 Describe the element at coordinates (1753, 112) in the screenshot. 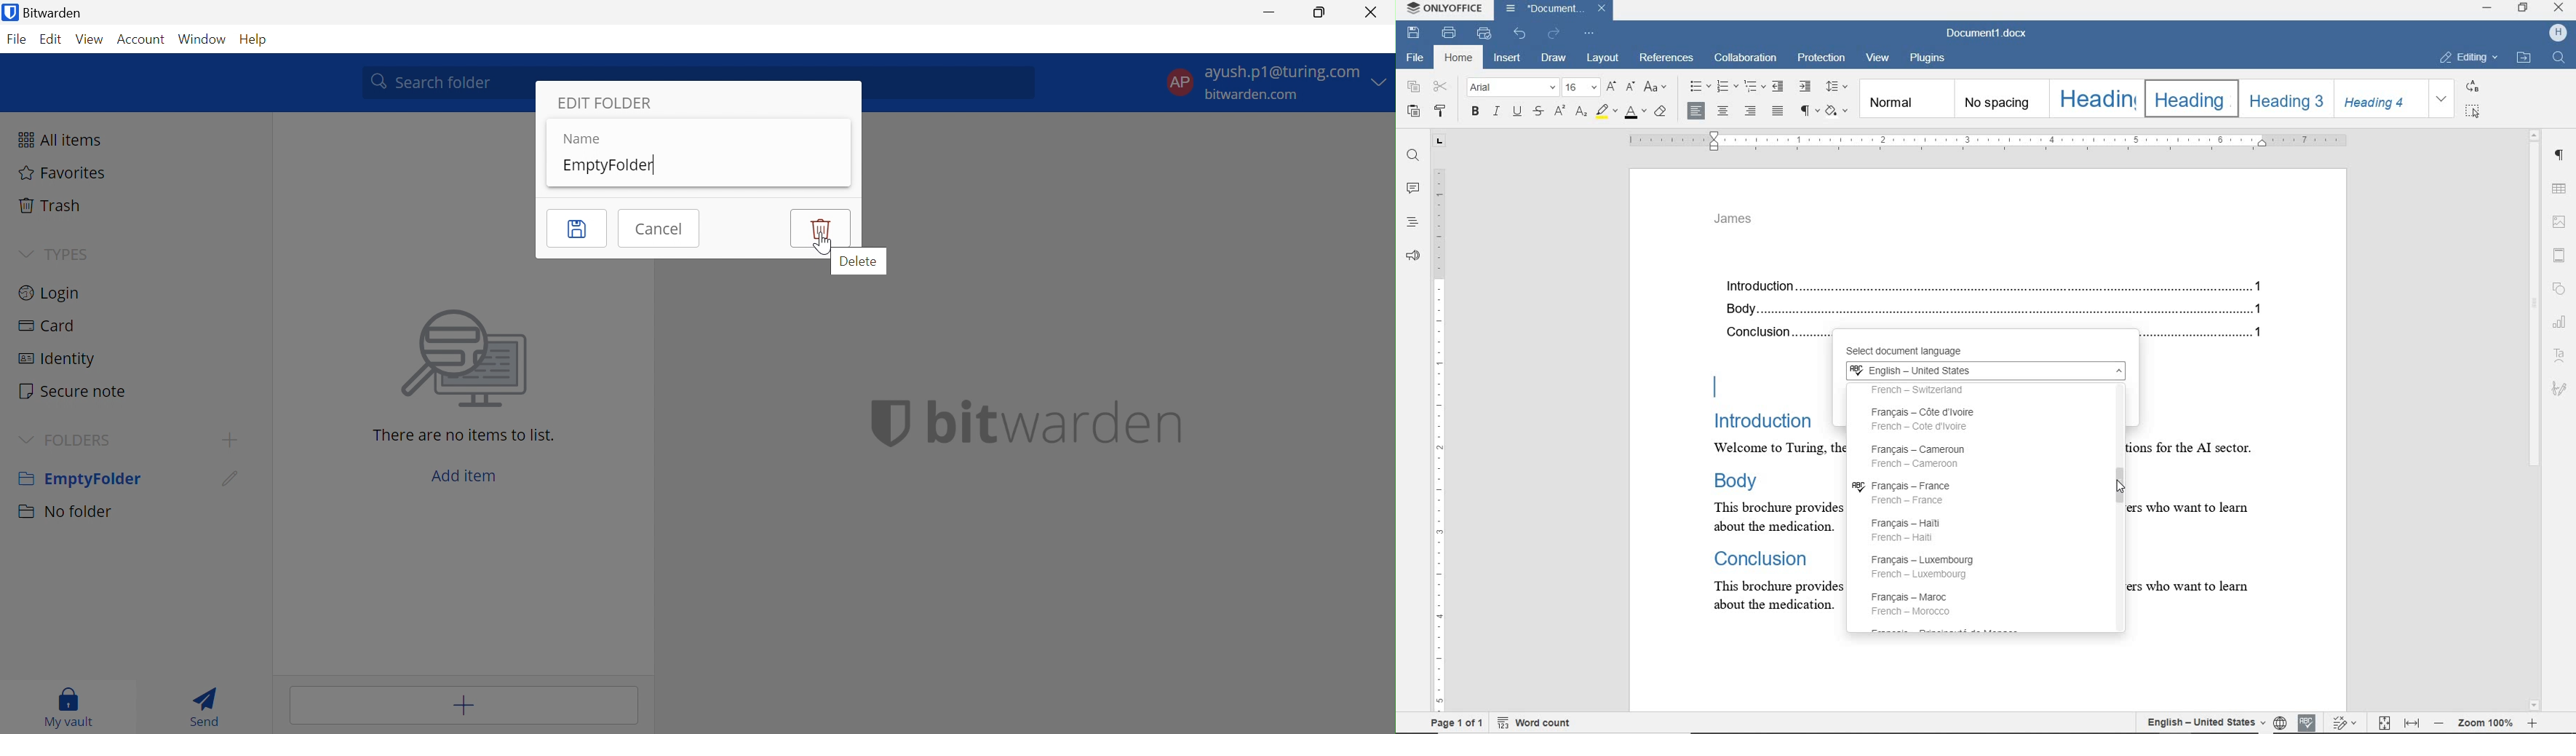

I see `align right` at that location.